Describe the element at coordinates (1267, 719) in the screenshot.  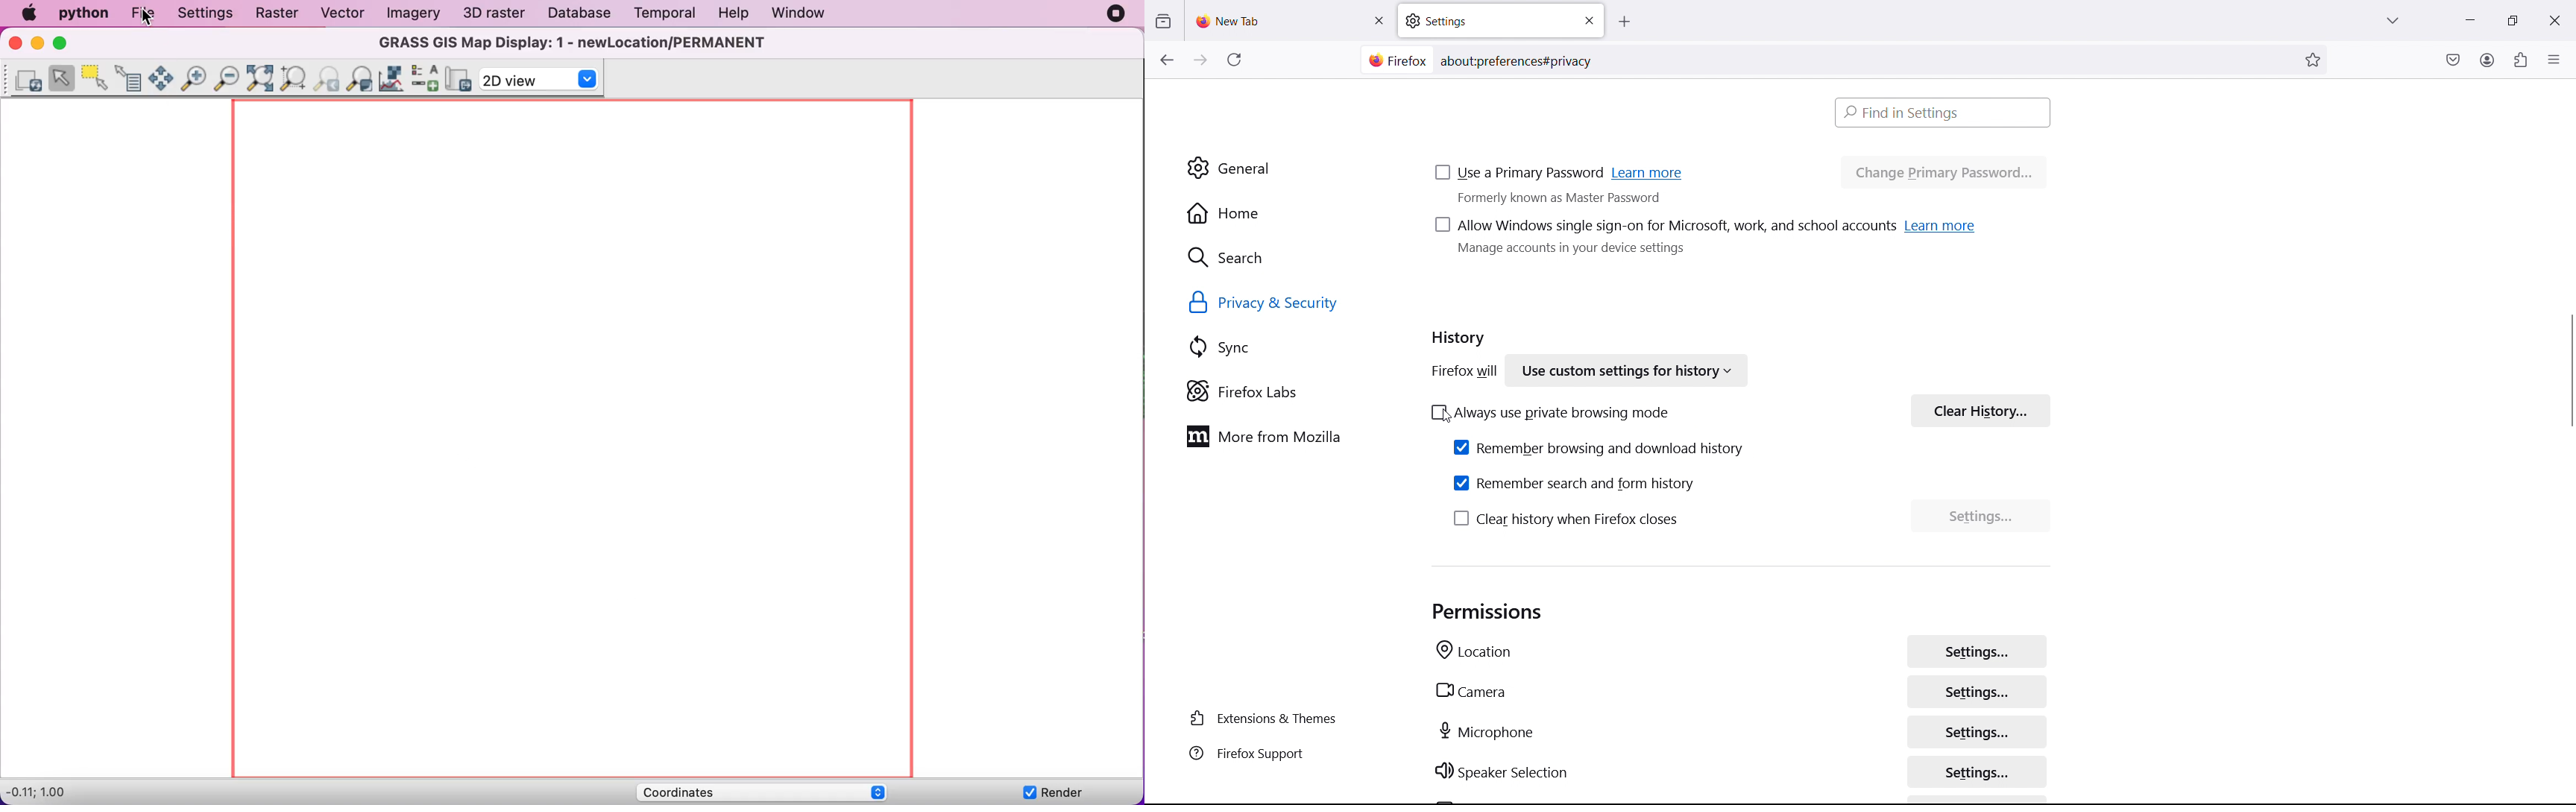
I see `extensions & themes` at that location.